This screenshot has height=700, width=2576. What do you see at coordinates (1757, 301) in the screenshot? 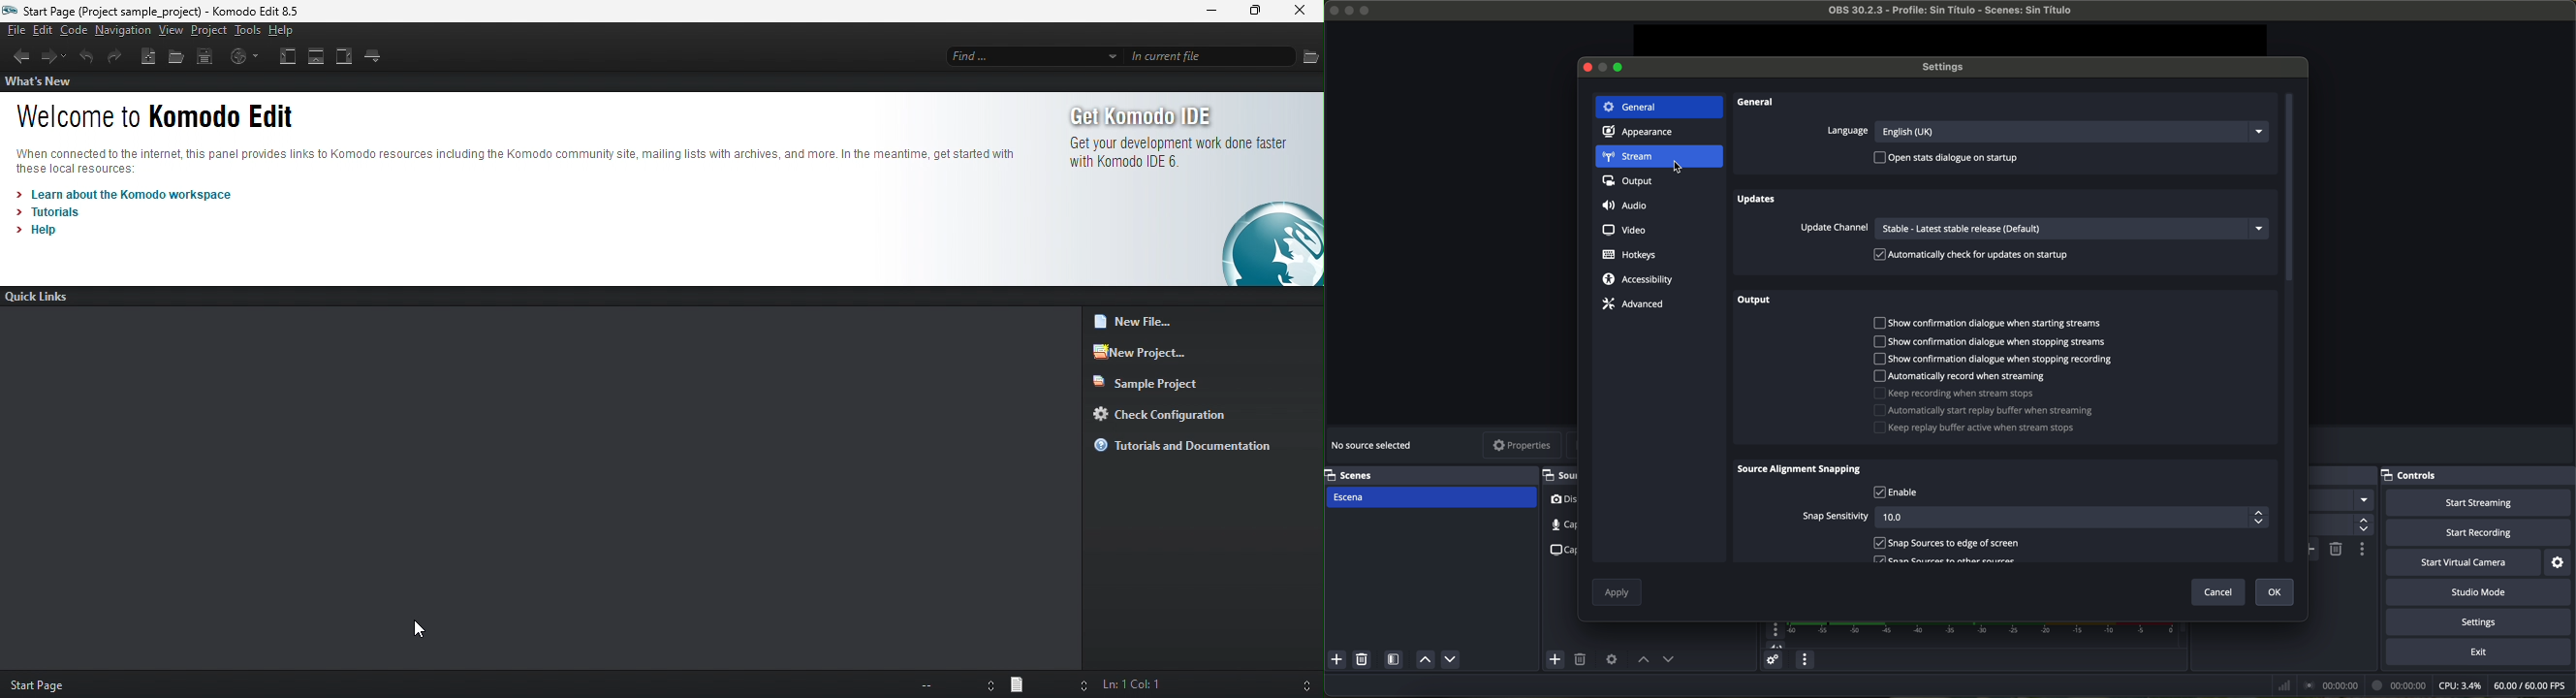
I see `output` at bounding box center [1757, 301].